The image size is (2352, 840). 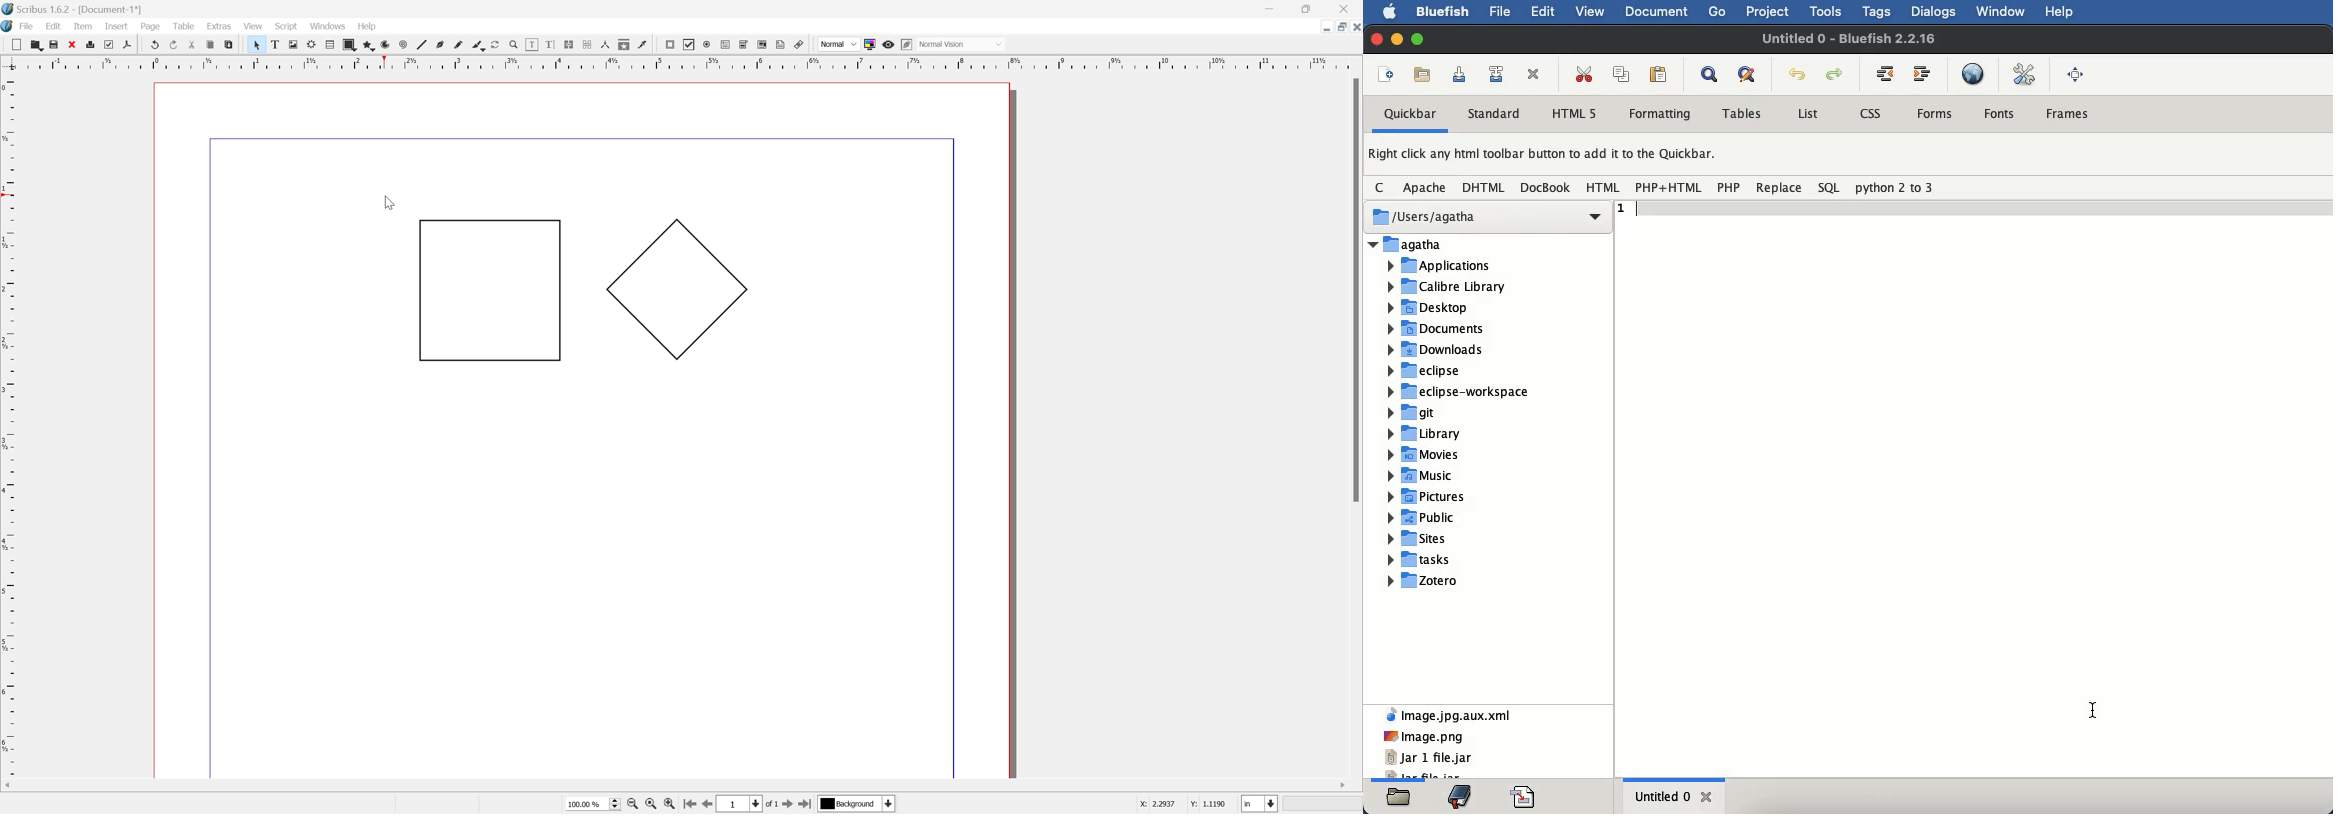 What do you see at coordinates (1428, 758) in the screenshot?
I see `jar 1 file` at bounding box center [1428, 758].